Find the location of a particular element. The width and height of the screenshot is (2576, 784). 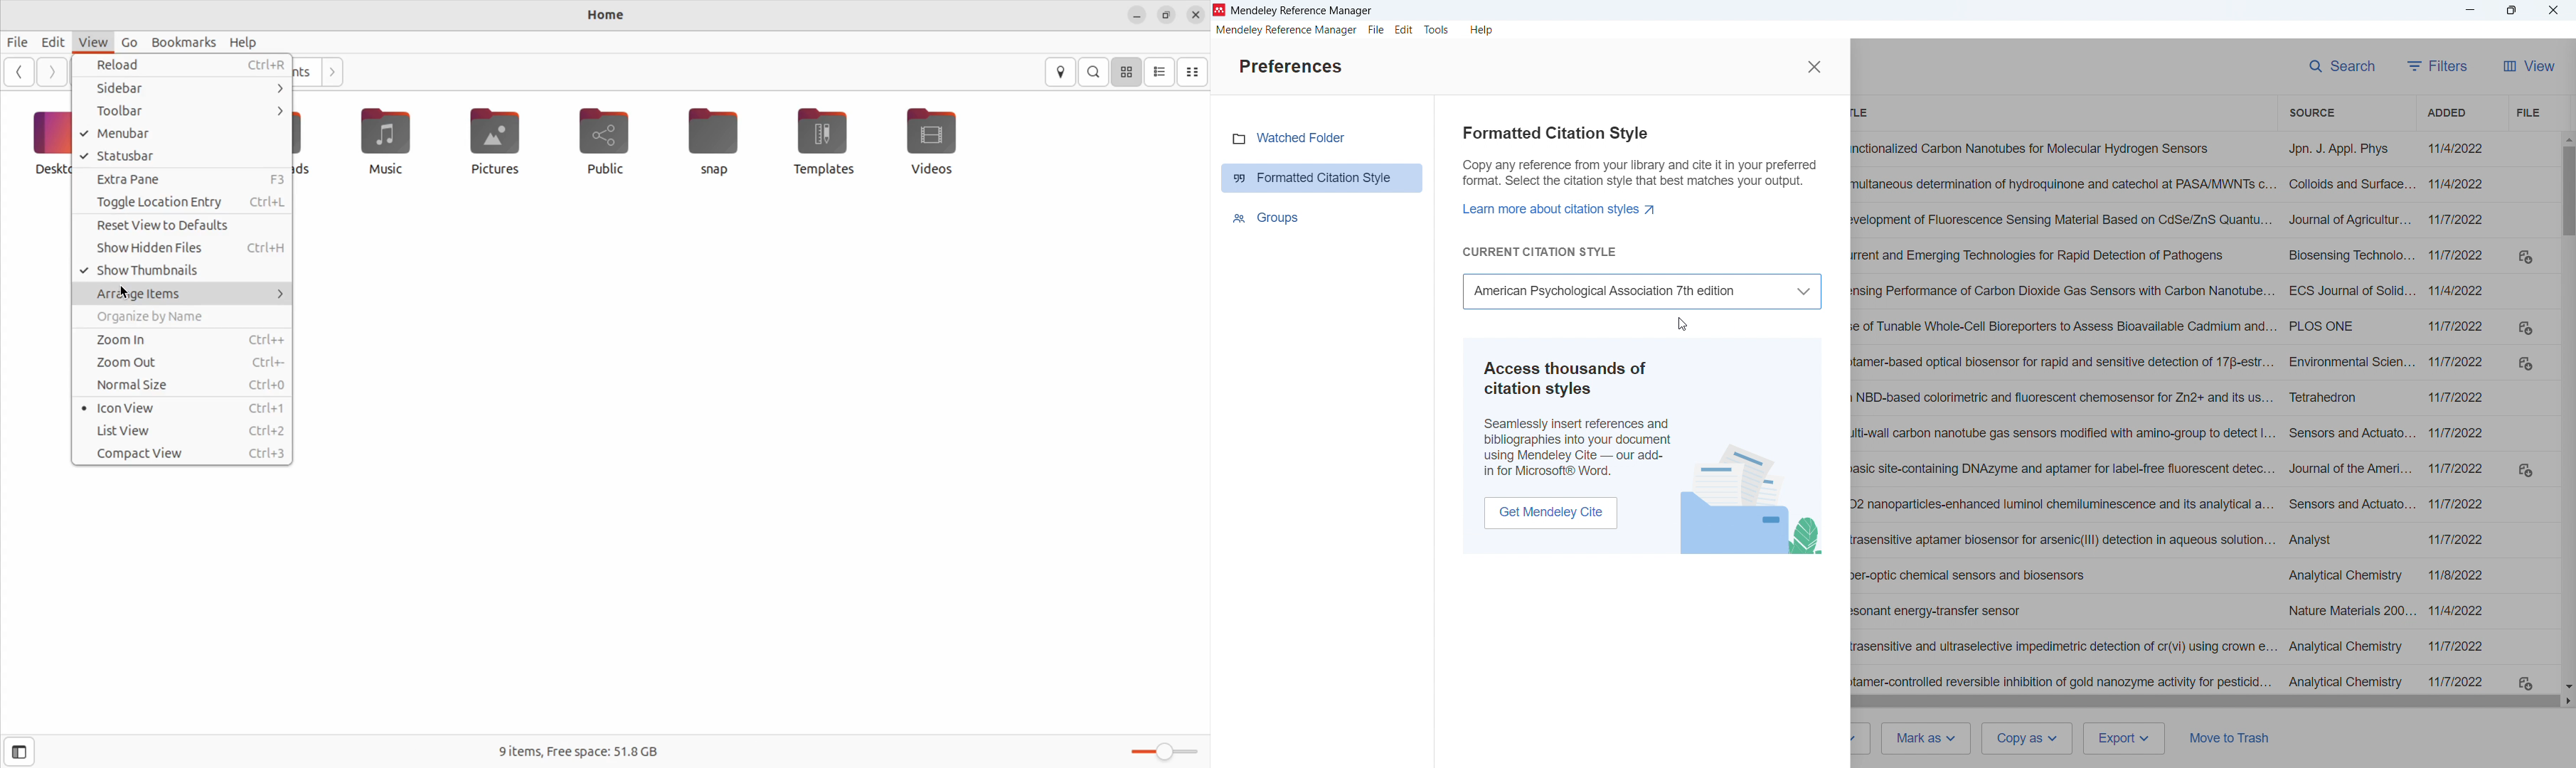

Title  is located at coordinates (1303, 11).